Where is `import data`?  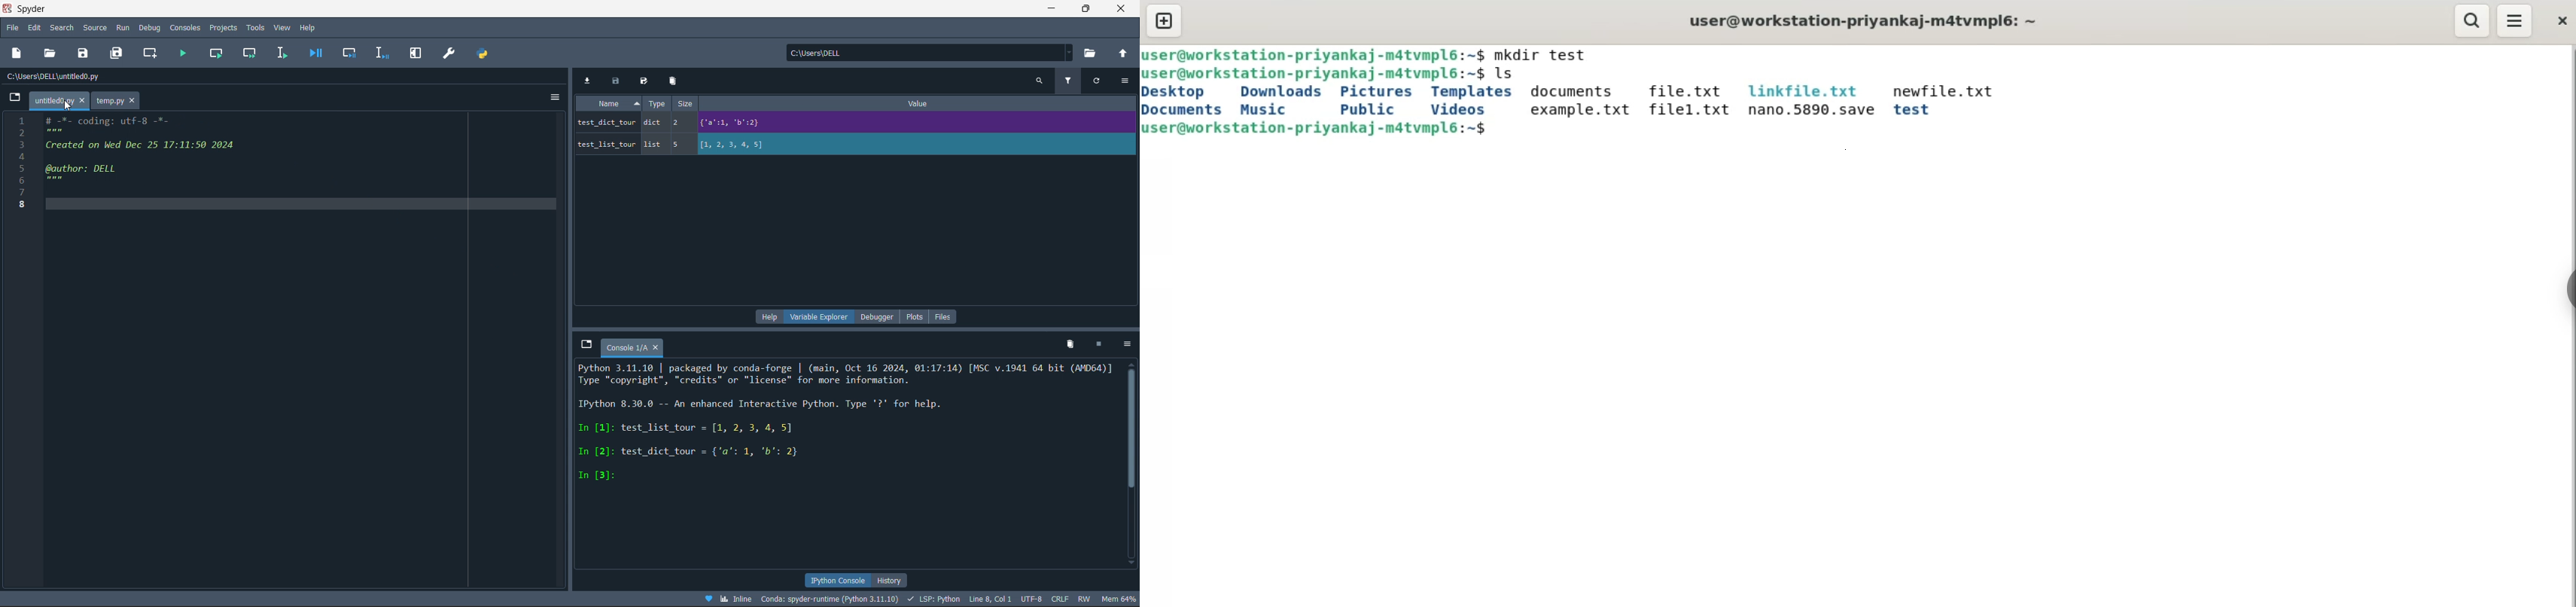
import data is located at coordinates (587, 78).